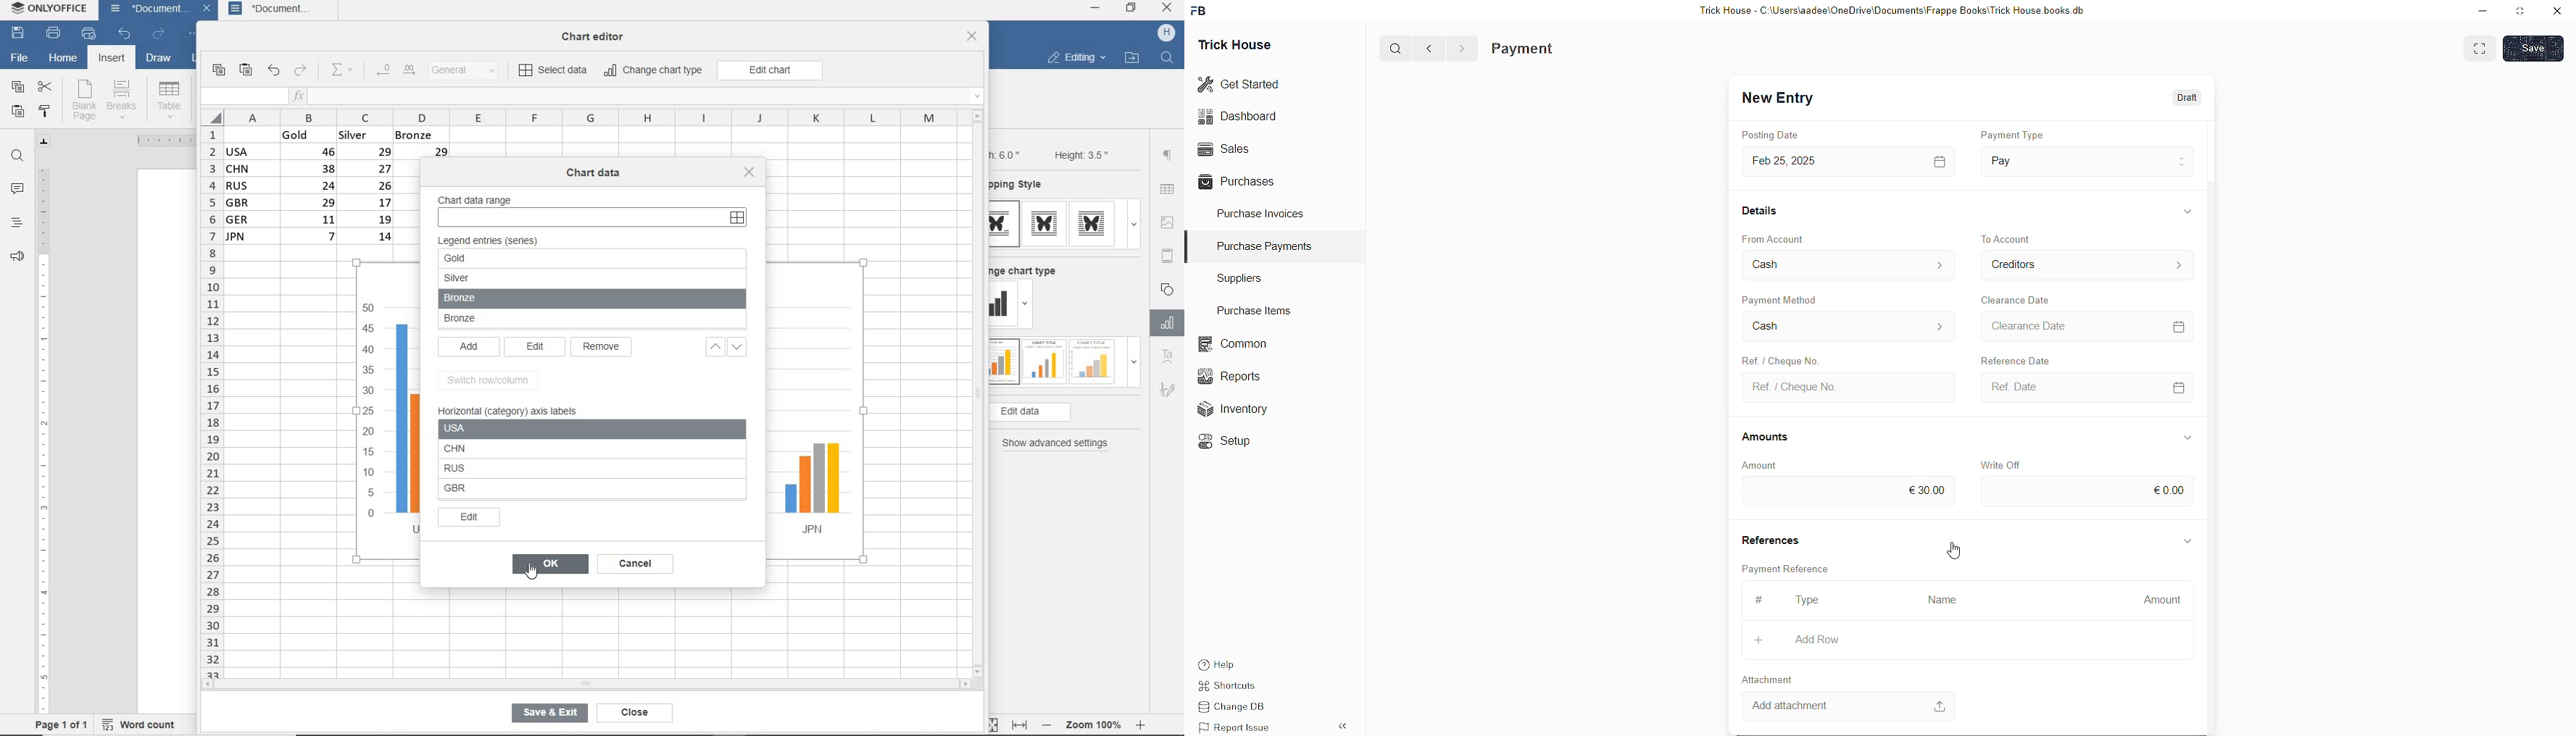  What do you see at coordinates (1004, 305) in the screenshot?
I see `change type` at bounding box center [1004, 305].